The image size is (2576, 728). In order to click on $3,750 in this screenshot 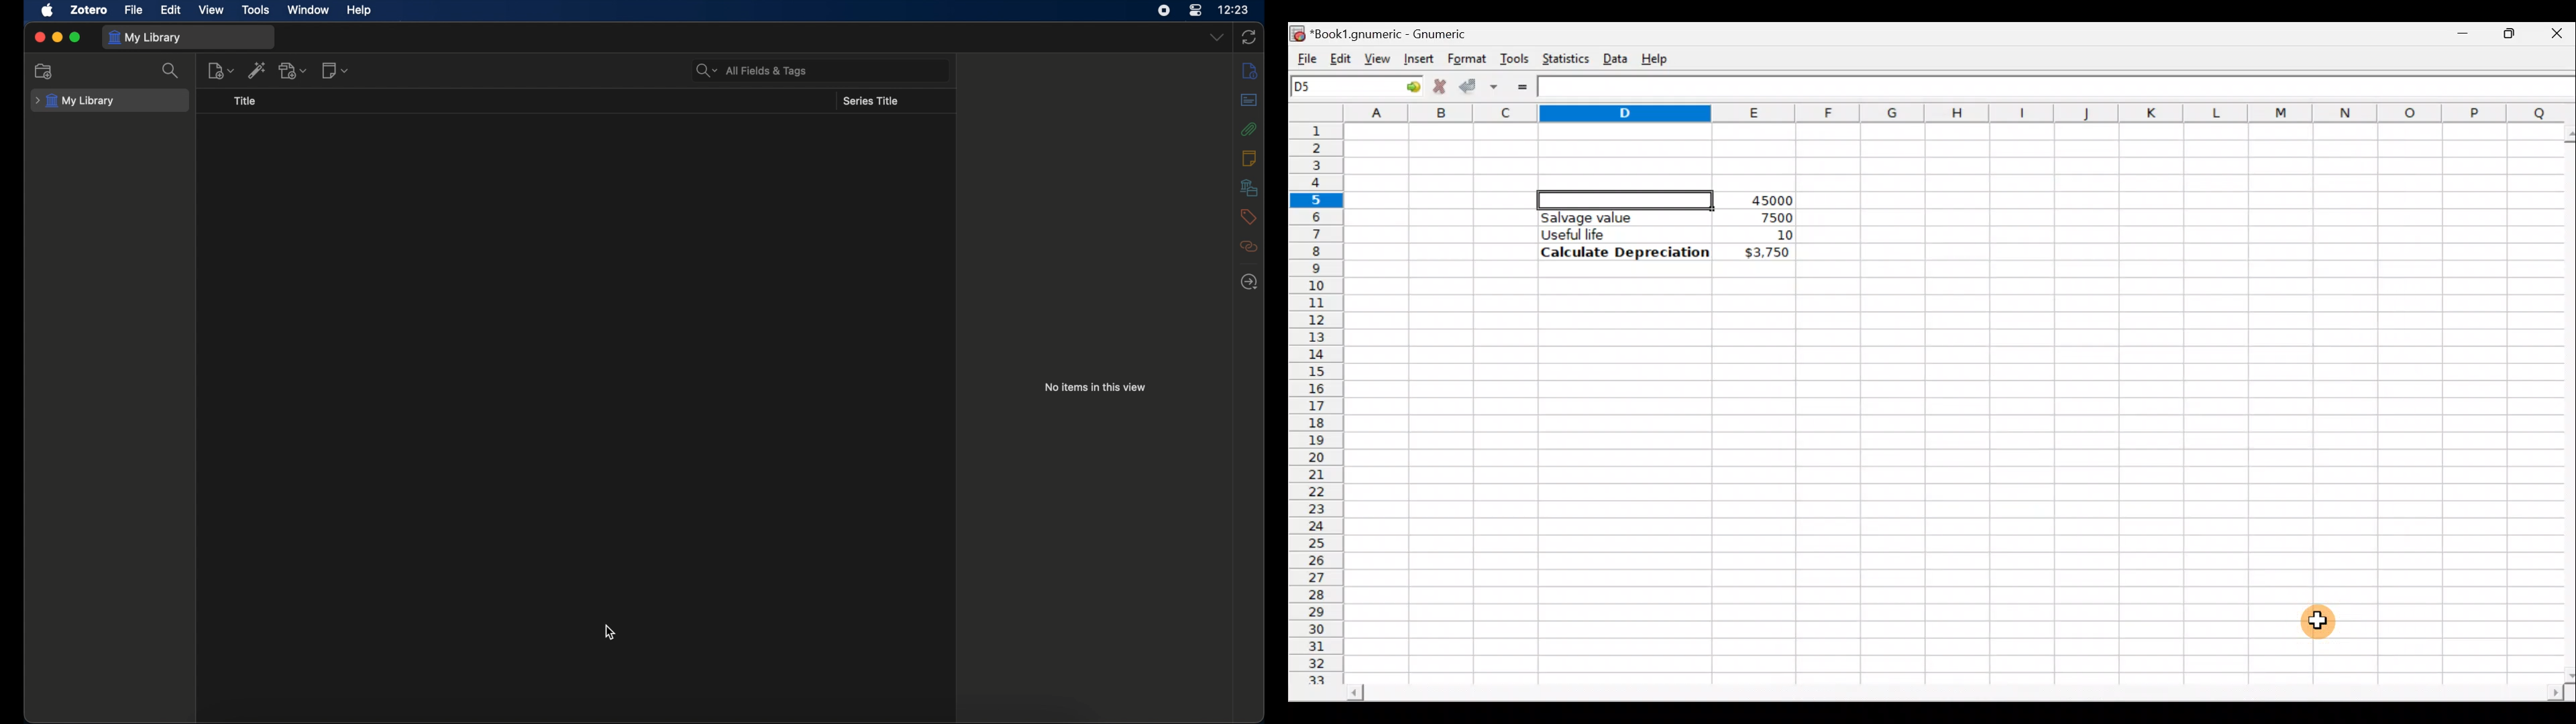, I will do `click(1766, 253)`.